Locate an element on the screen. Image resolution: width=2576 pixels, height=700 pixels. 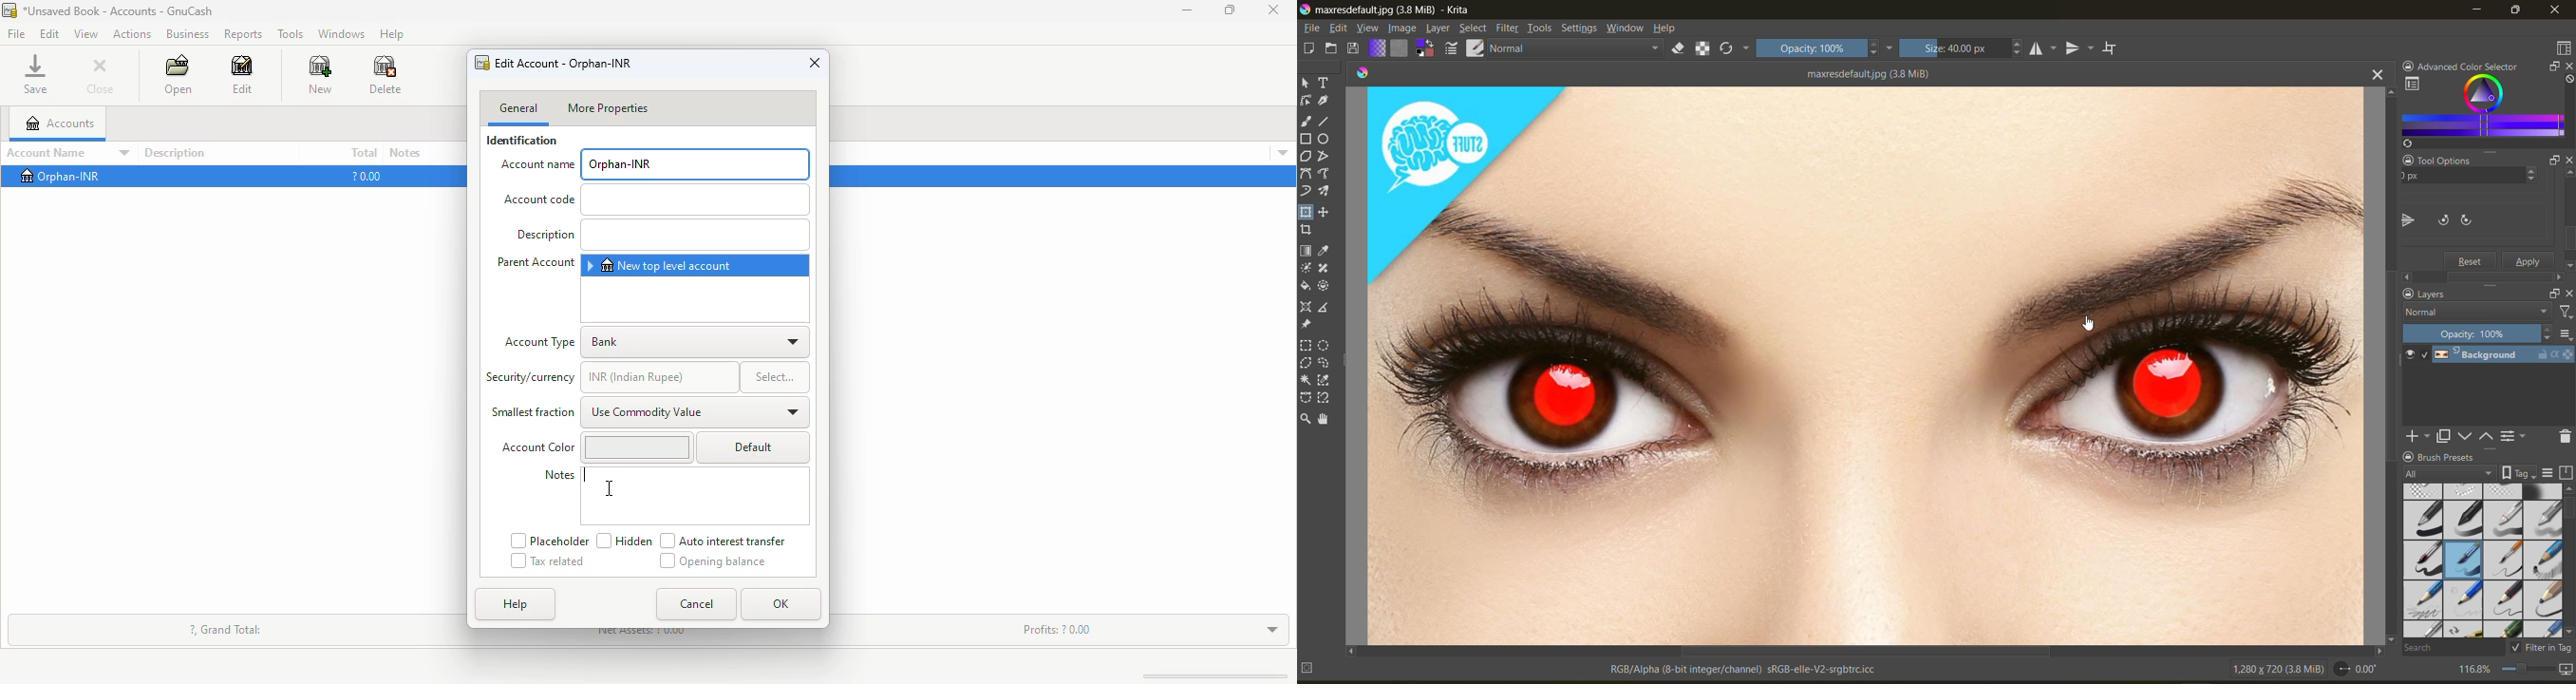
tool is located at coordinates (1324, 268).